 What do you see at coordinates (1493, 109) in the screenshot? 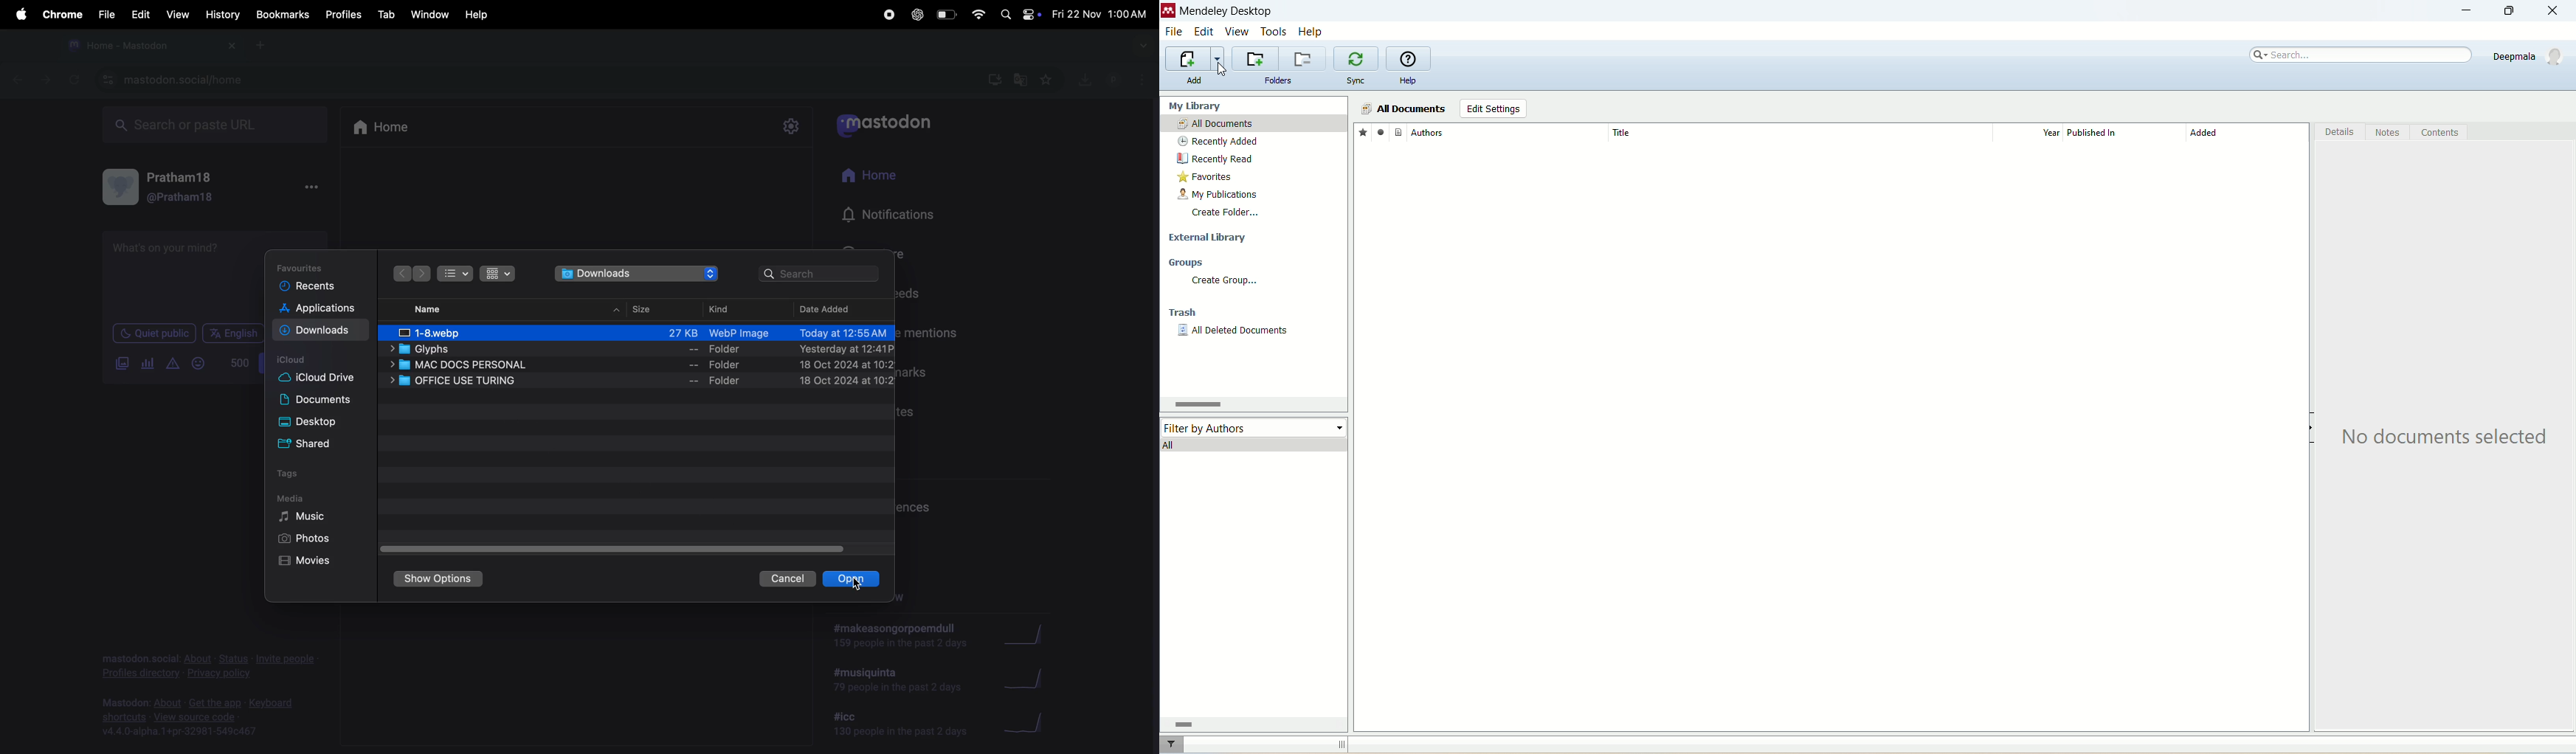
I see `edit settings` at bounding box center [1493, 109].